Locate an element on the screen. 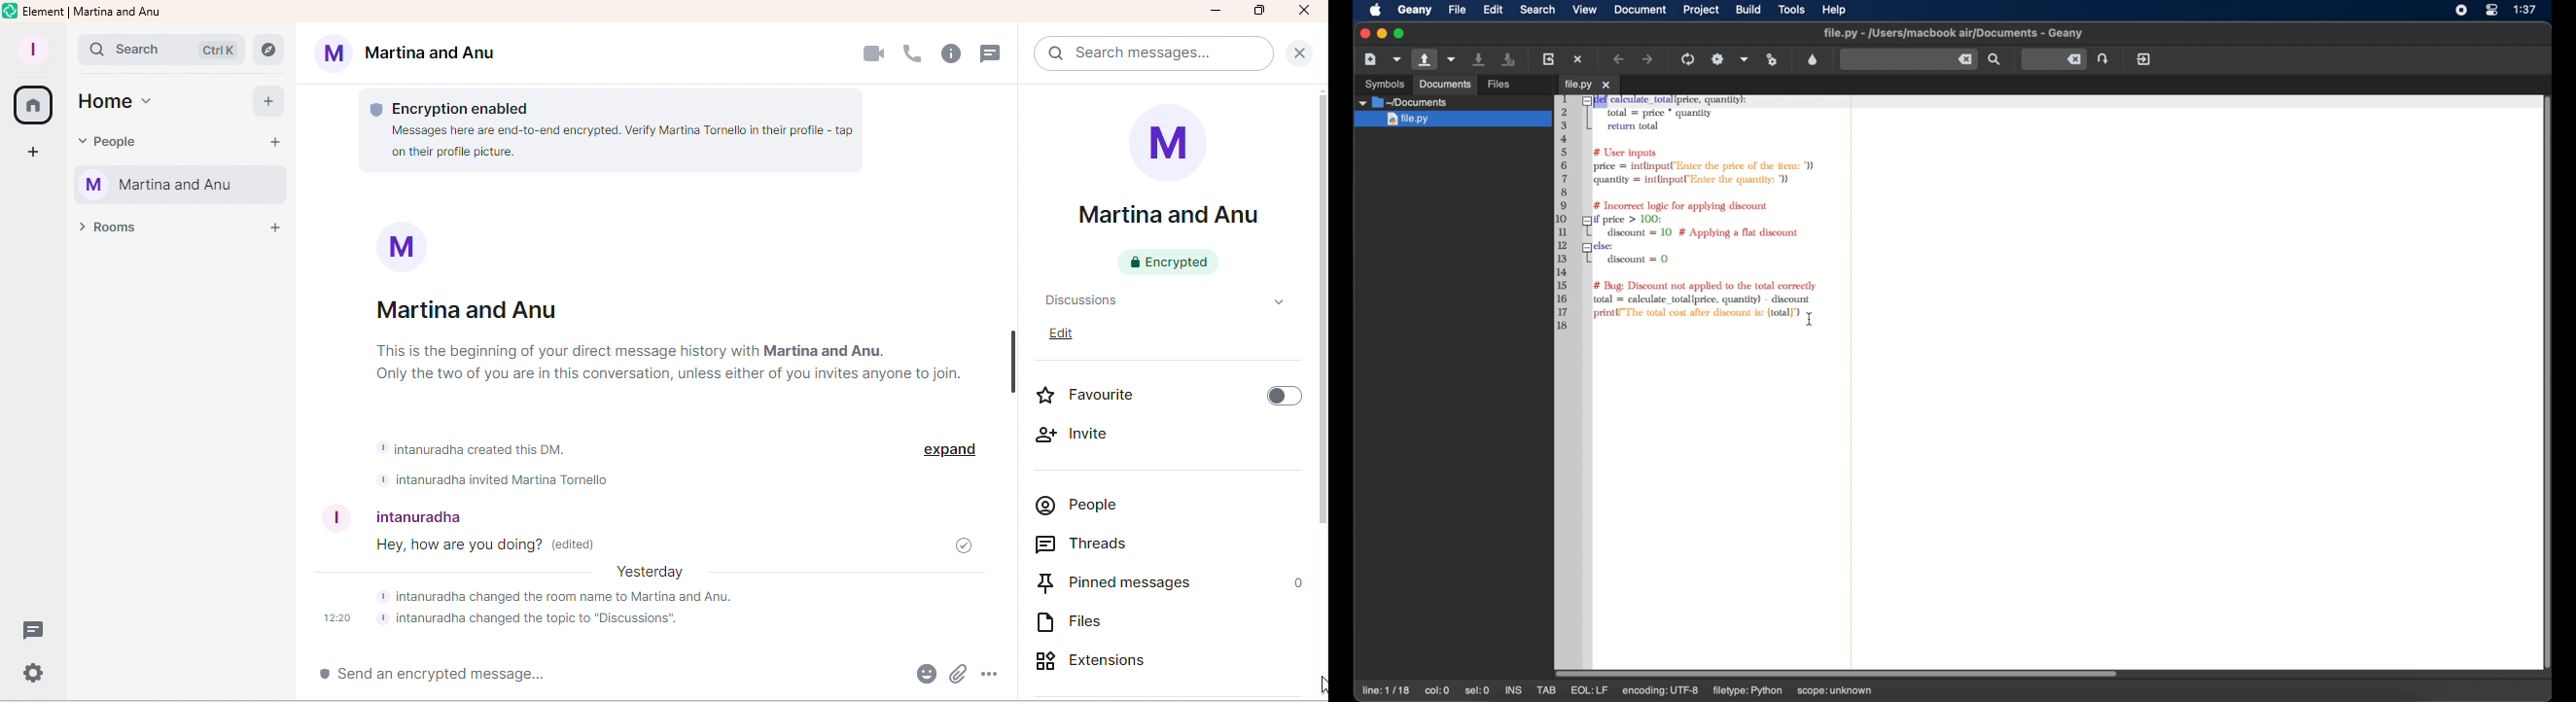  Search bar is located at coordinates (162, 49).